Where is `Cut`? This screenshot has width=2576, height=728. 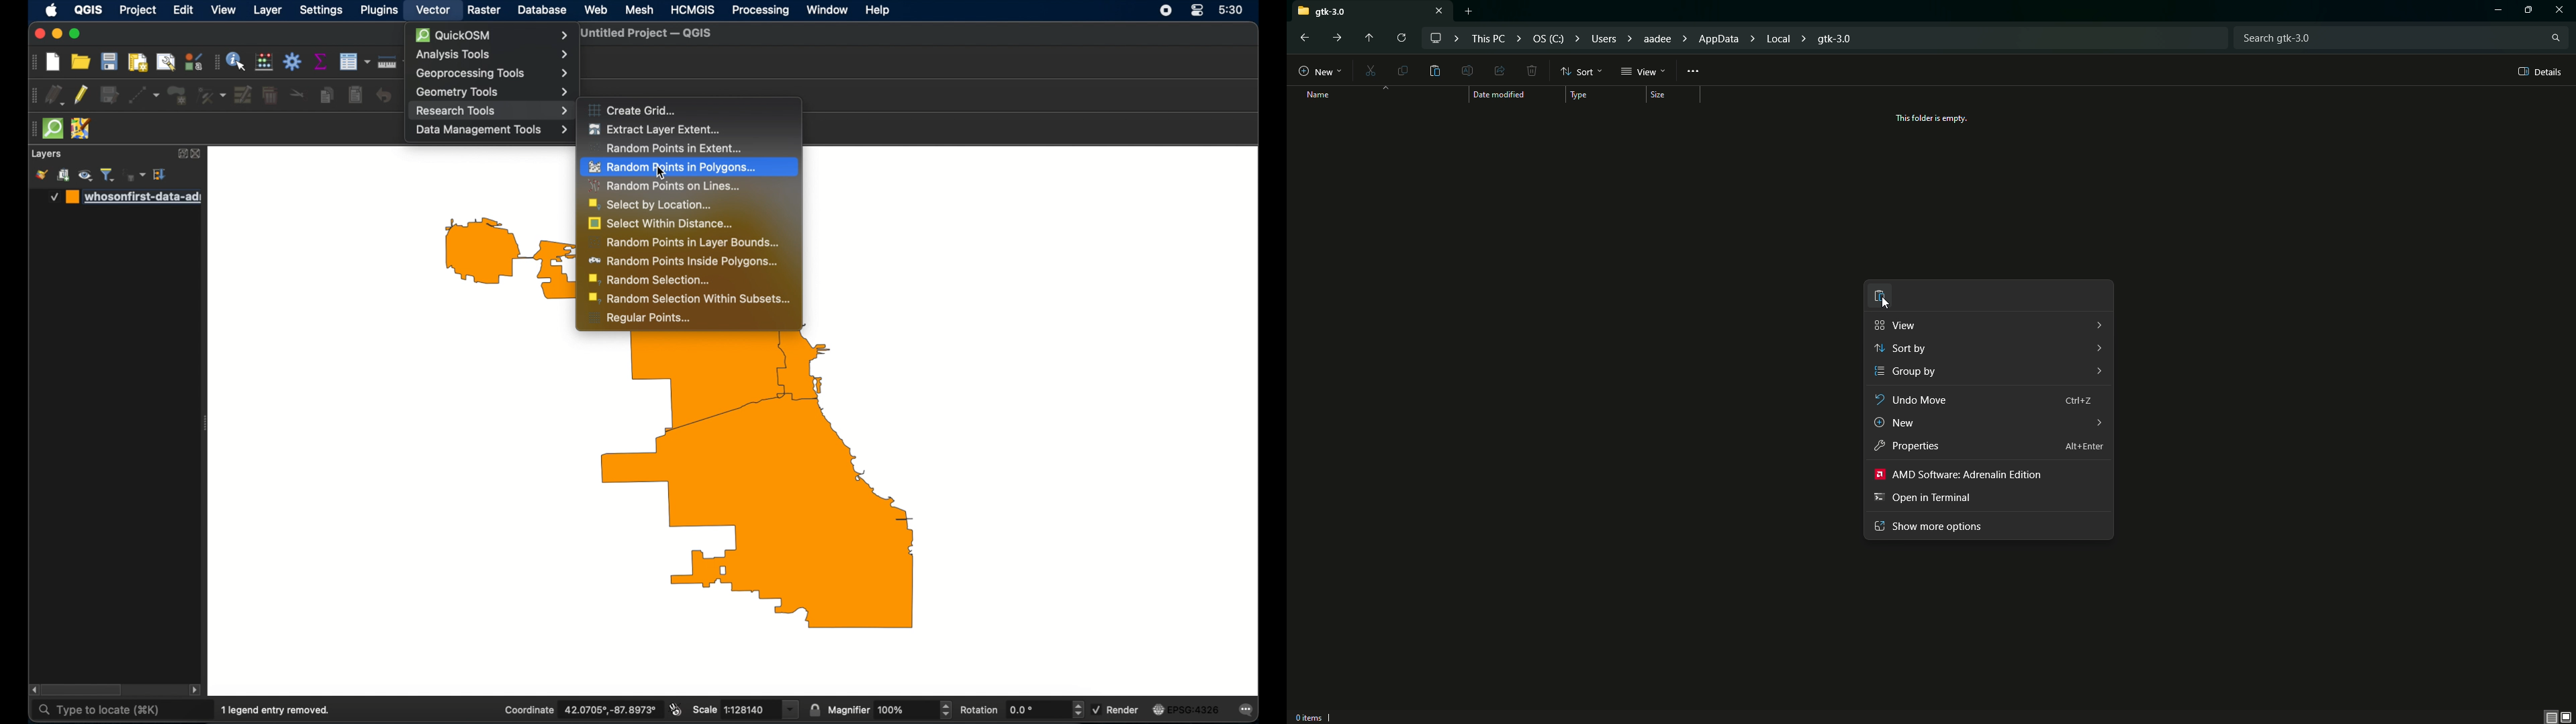
Cut is located at coordinates (1371, 70).